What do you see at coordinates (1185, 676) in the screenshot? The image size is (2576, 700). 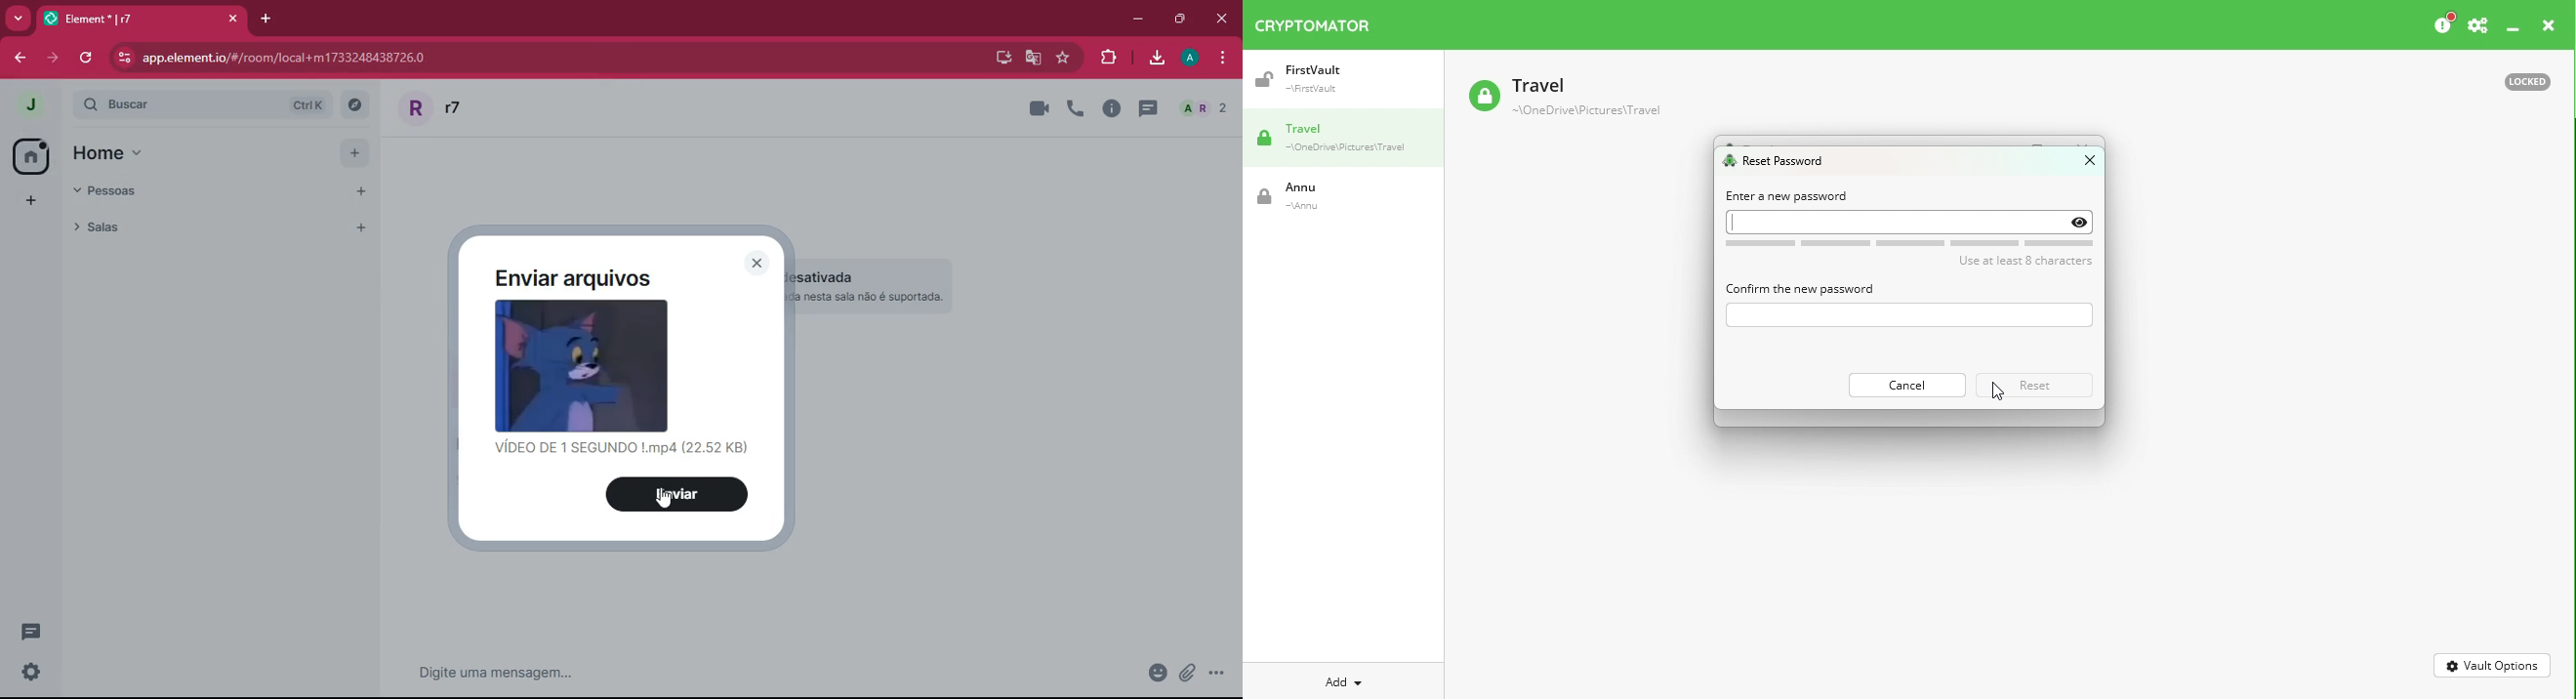 I see `attach` at bounding box center [1185, 676].